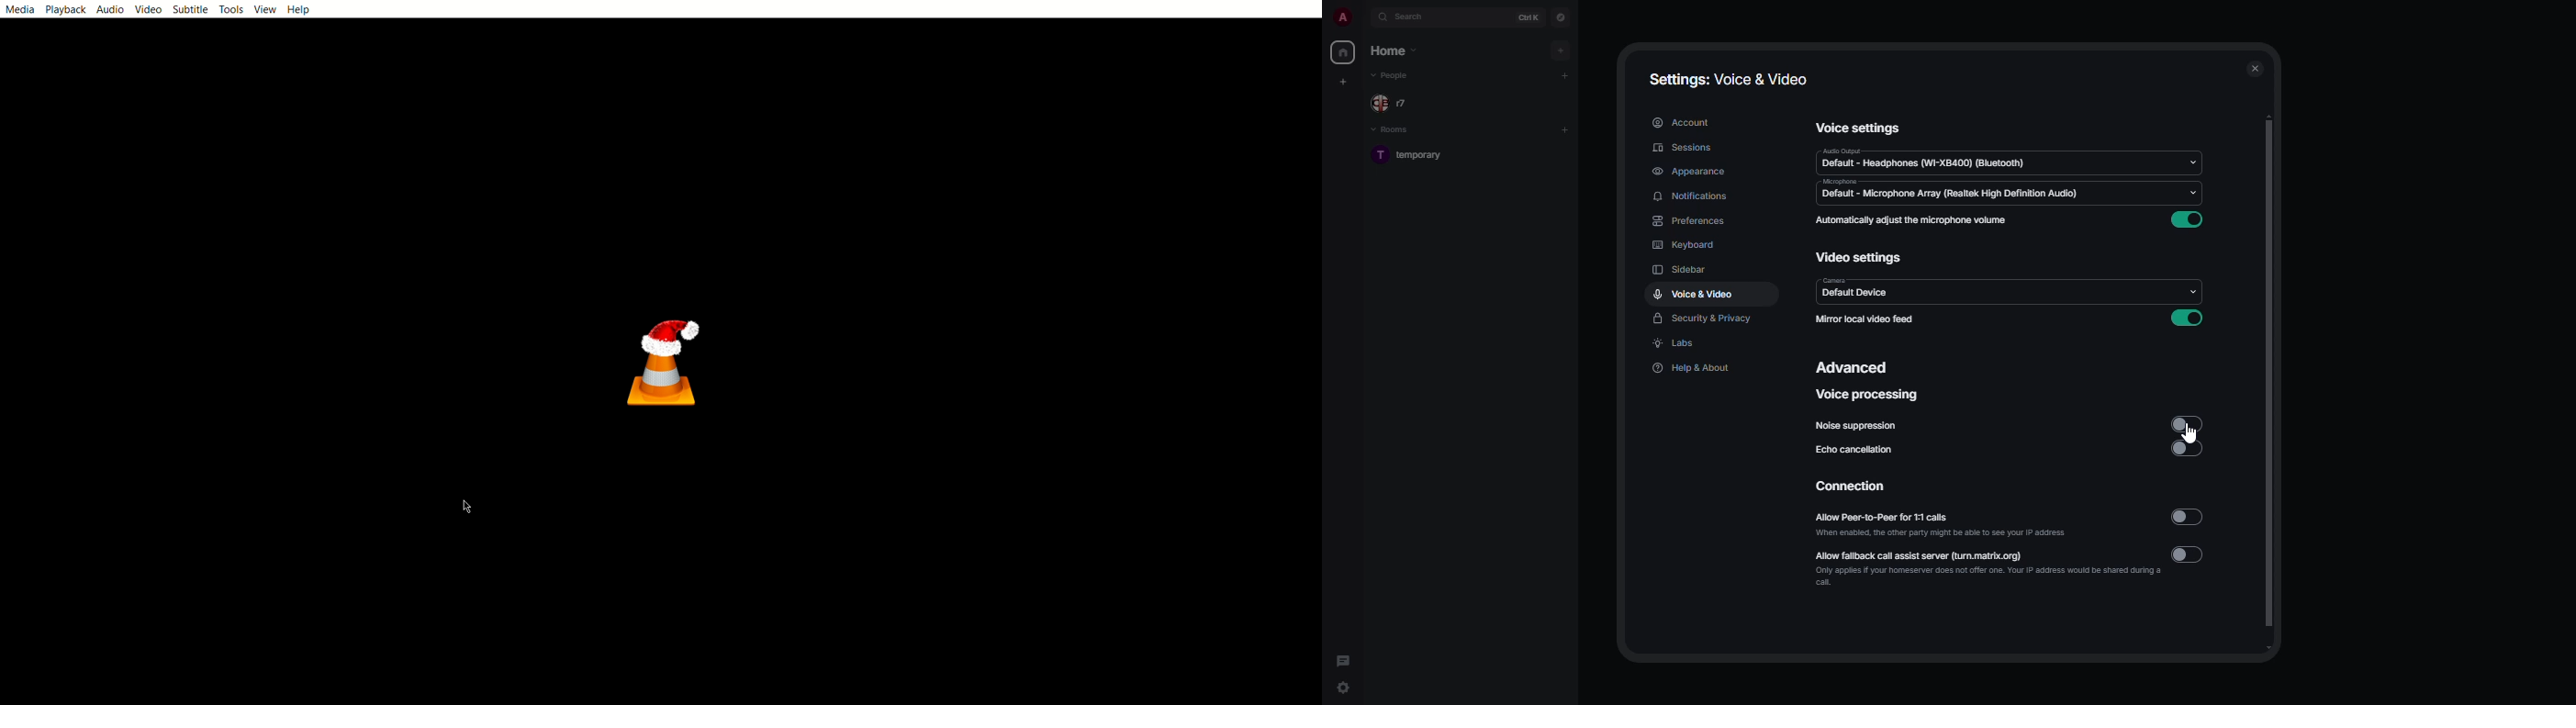 This screenshot has width=2576, height=728. I want to click on disabled, so click(2186, 424).